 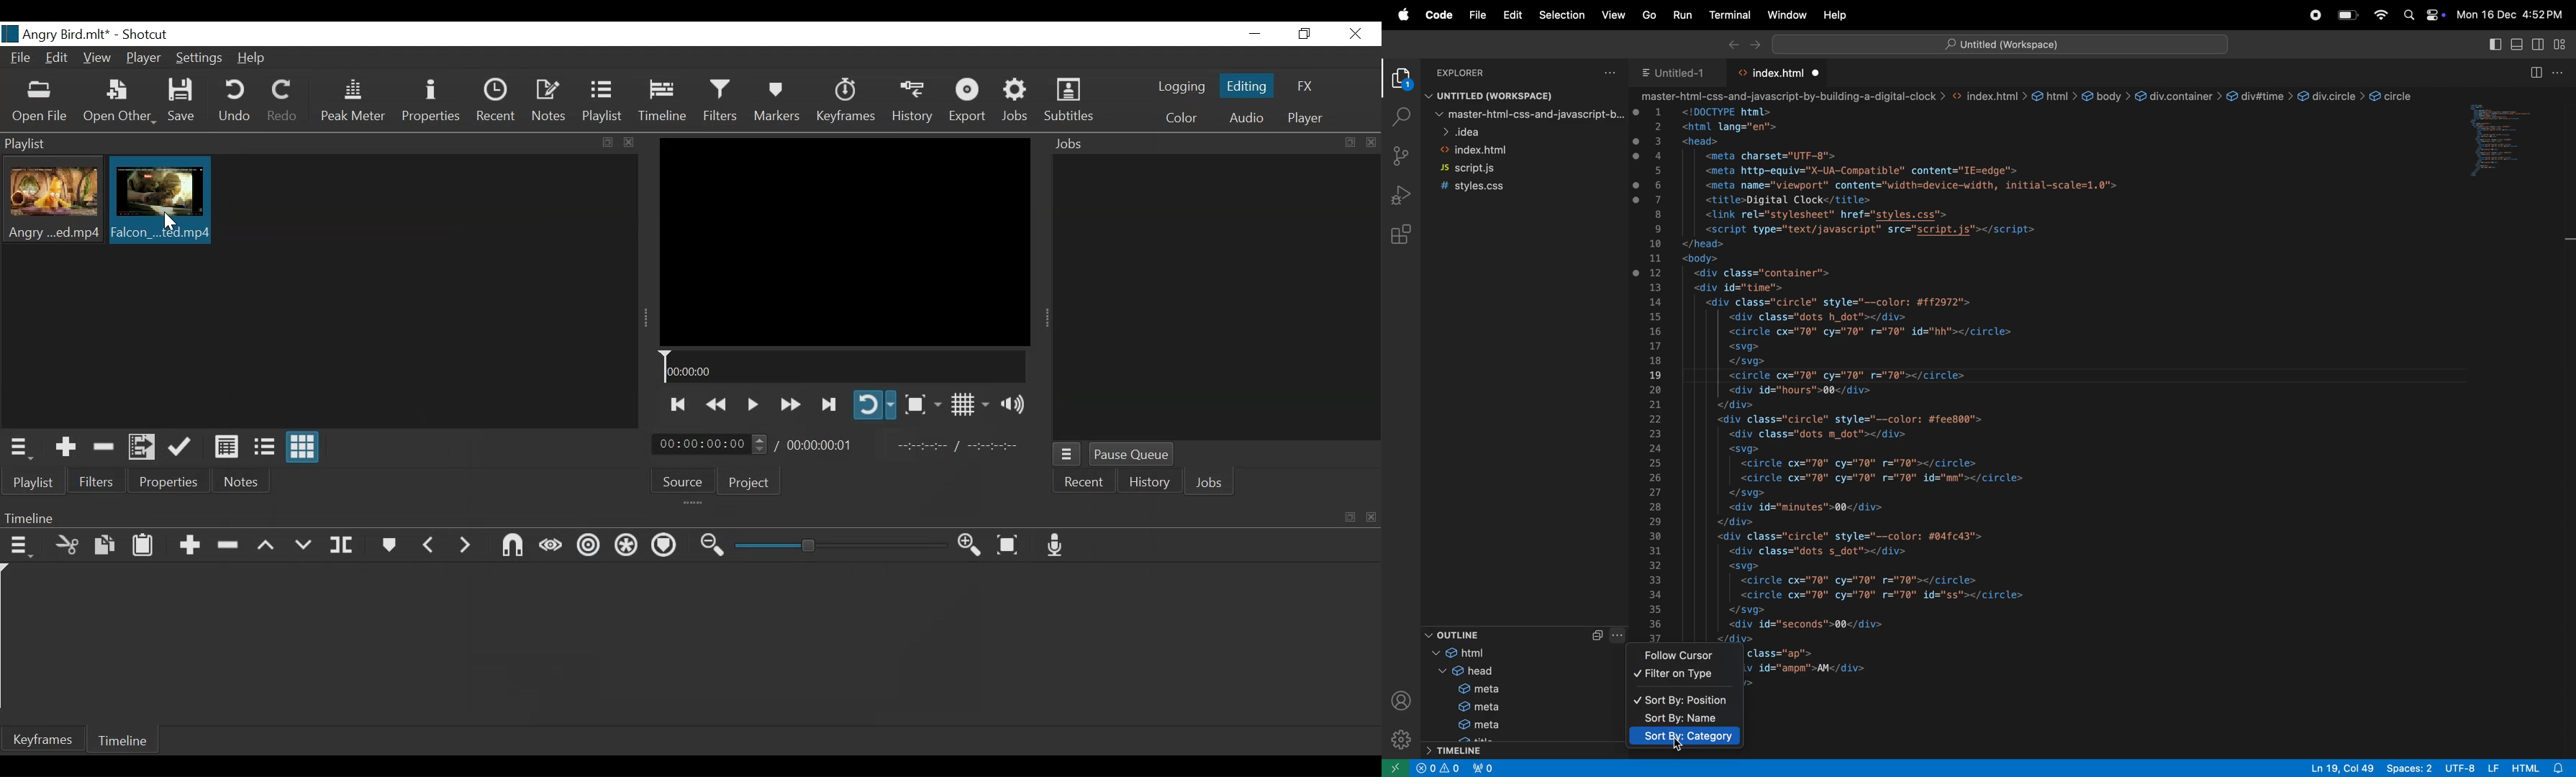 What do you see at coordinates (105, 447) in the screenshot?
I see `Remove Cut` at bounding box center [105, 447].